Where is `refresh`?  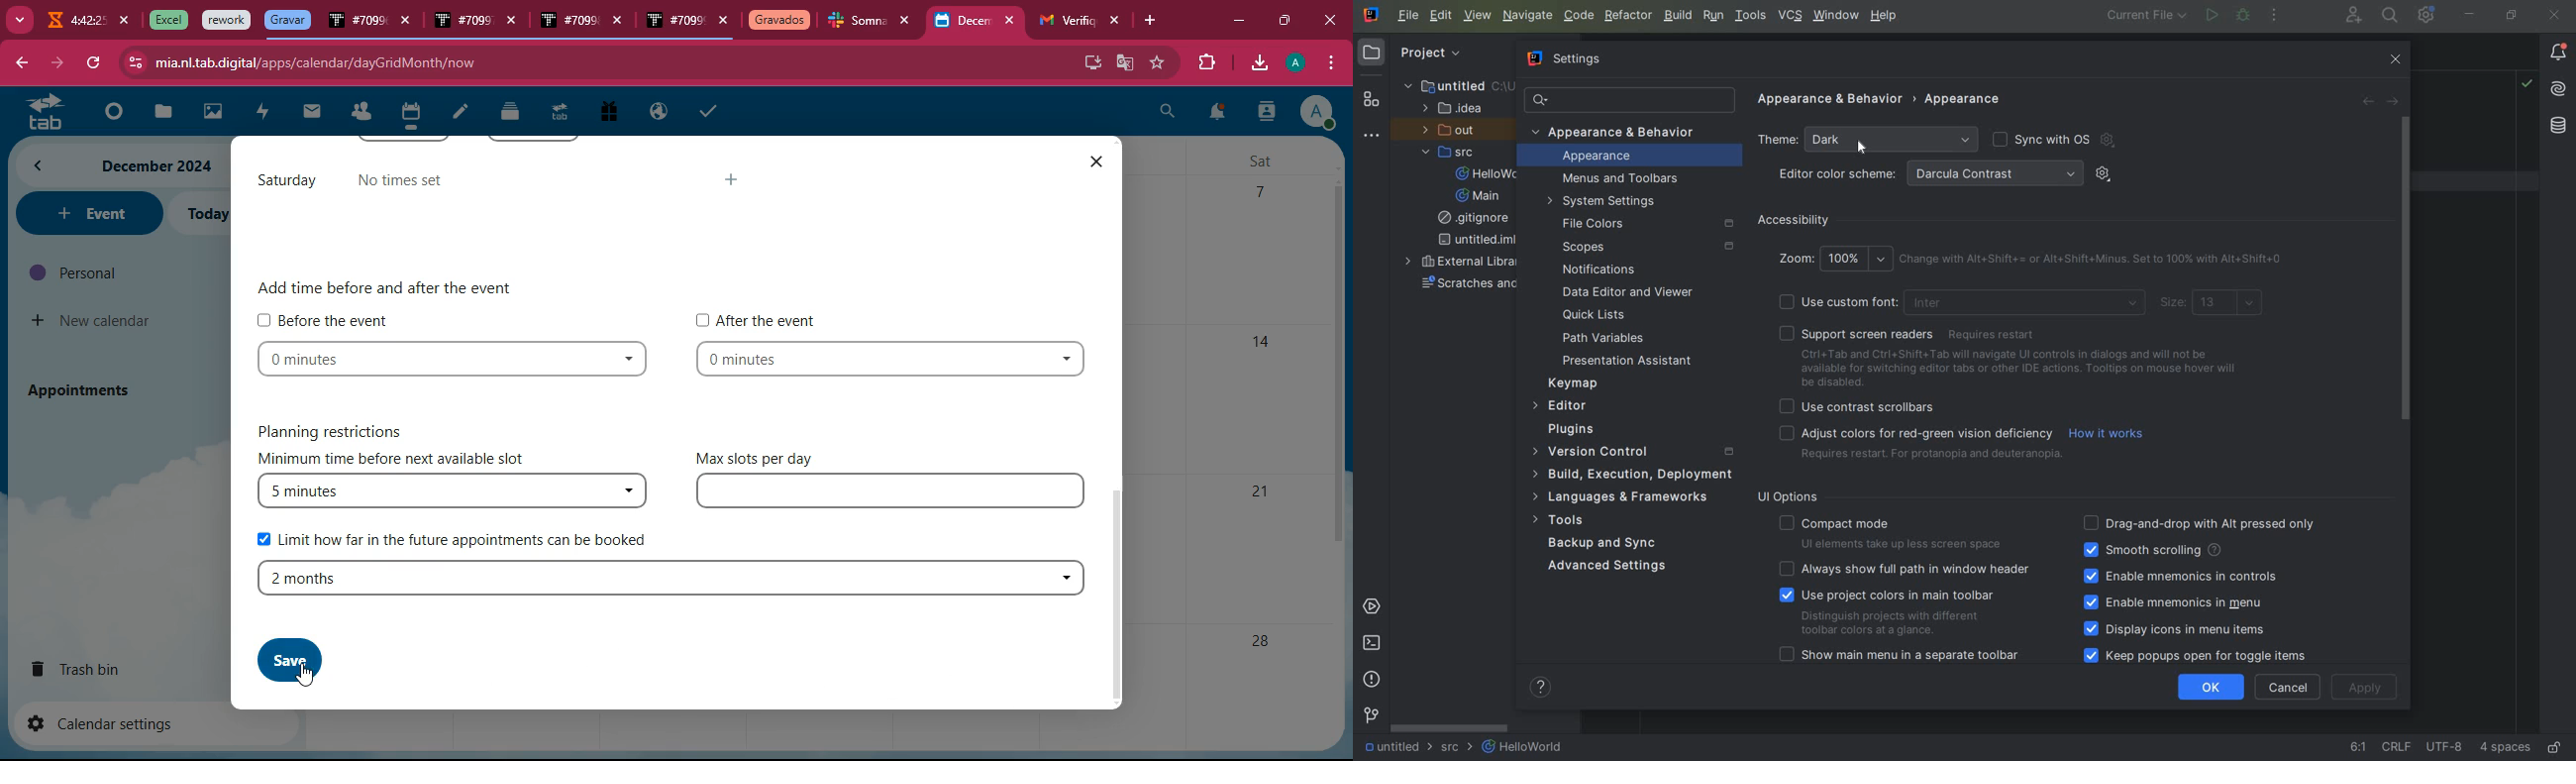 refresh is located at coordinates (93, 63).